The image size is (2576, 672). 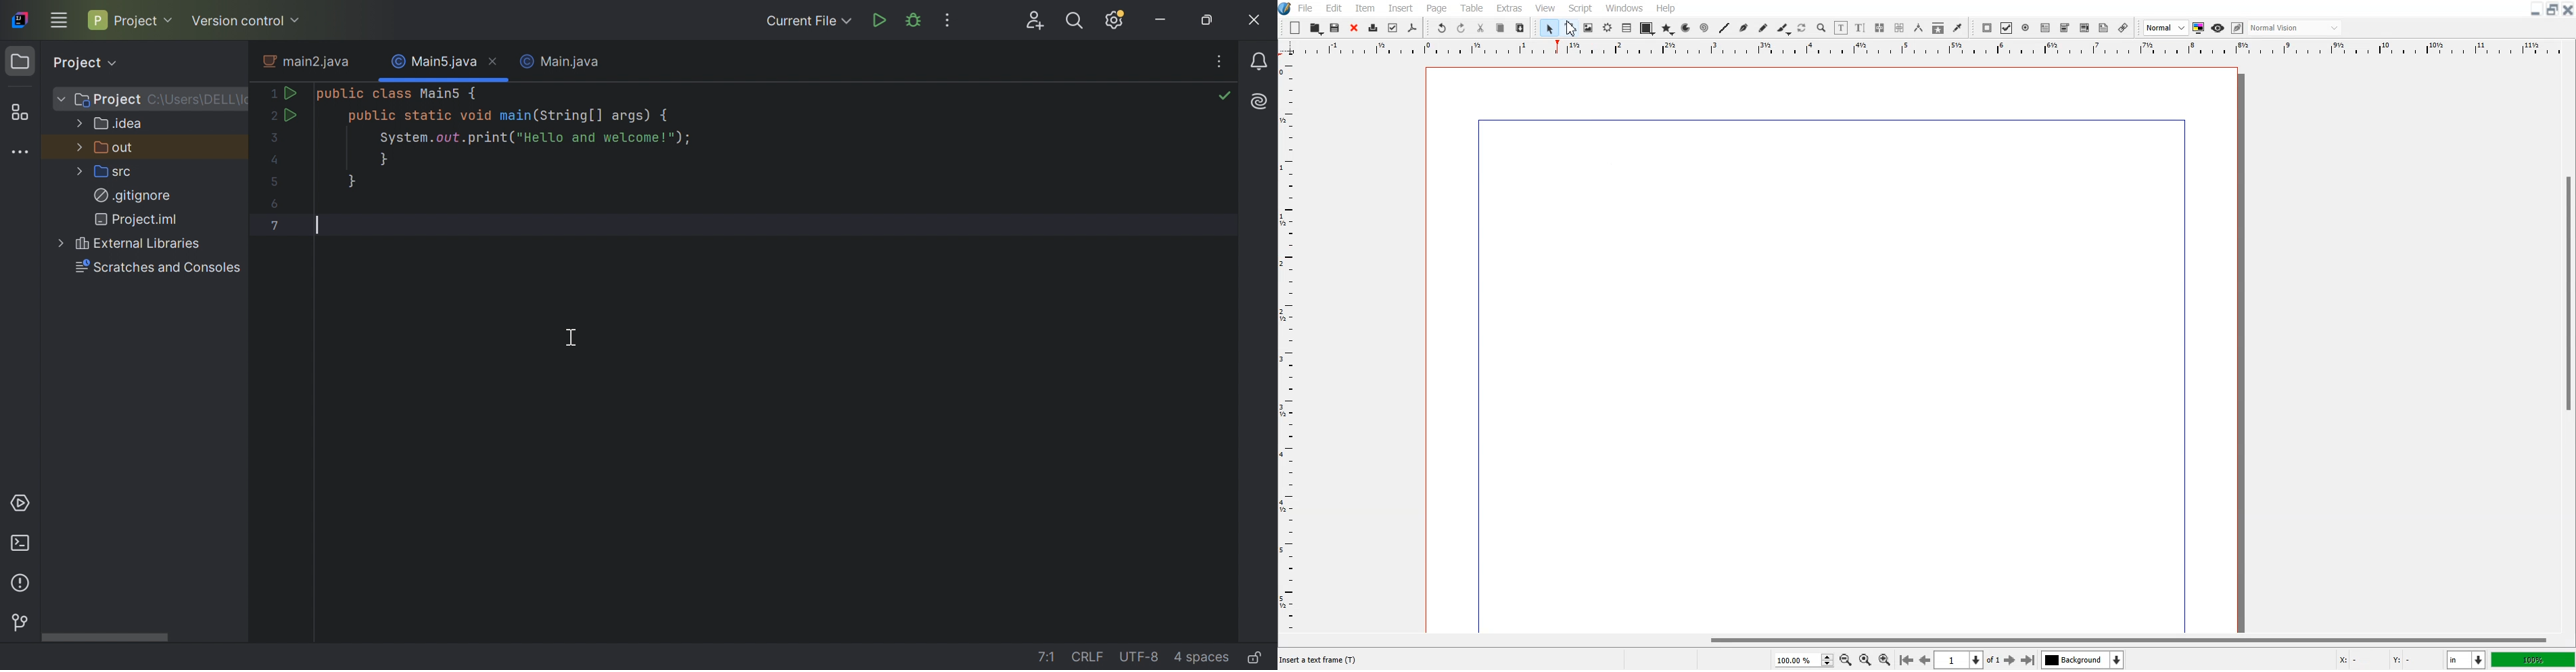 What do you see at coordinates (1476, 378) in the screenshot?
I see `margin` at bounding box center [1476, 378].